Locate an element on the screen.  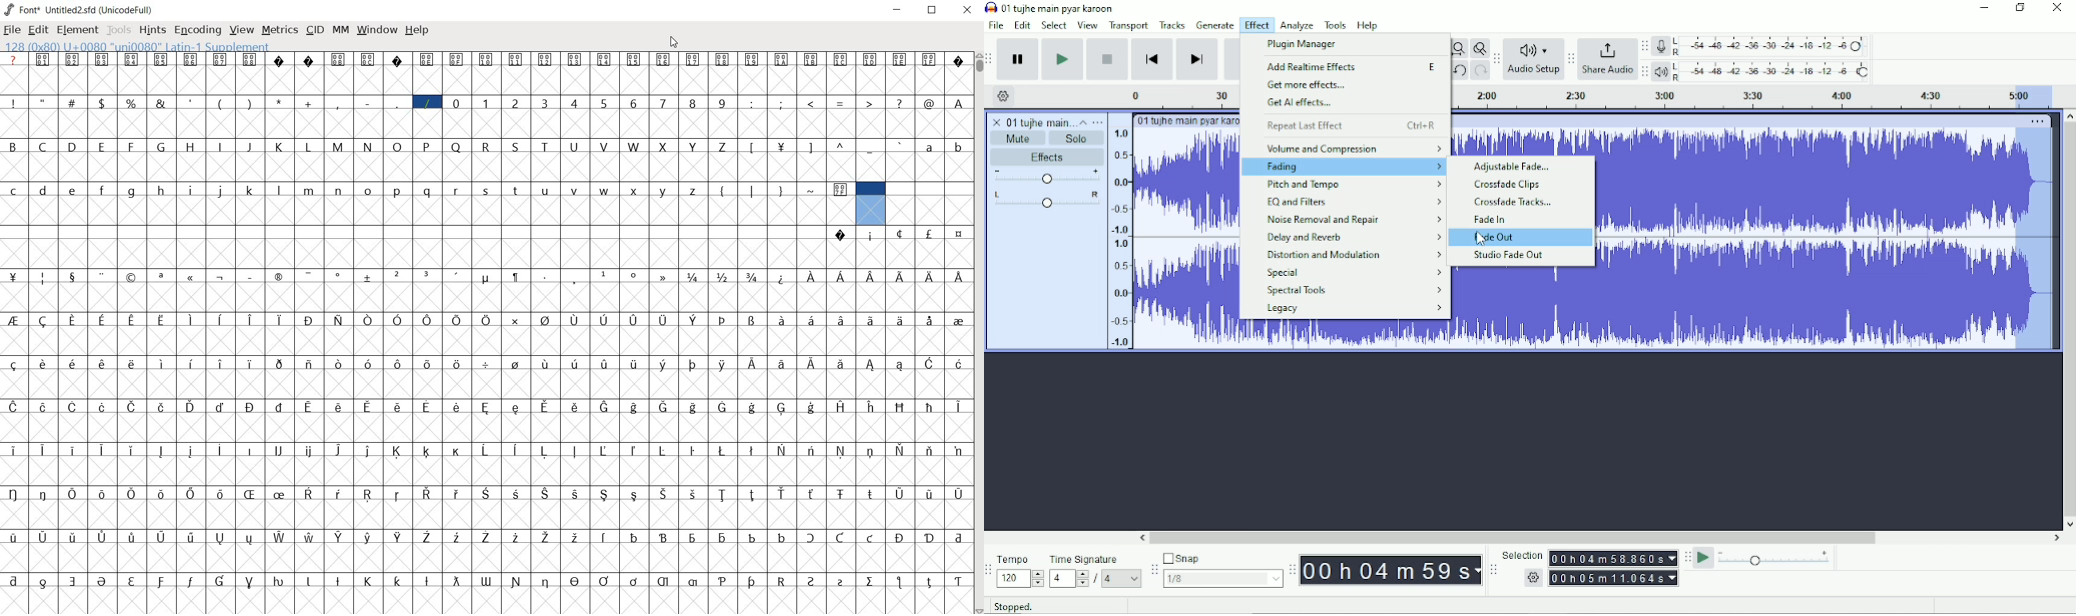
Audacity play-at-speed toolbar is located at coordinates (1687, 558).